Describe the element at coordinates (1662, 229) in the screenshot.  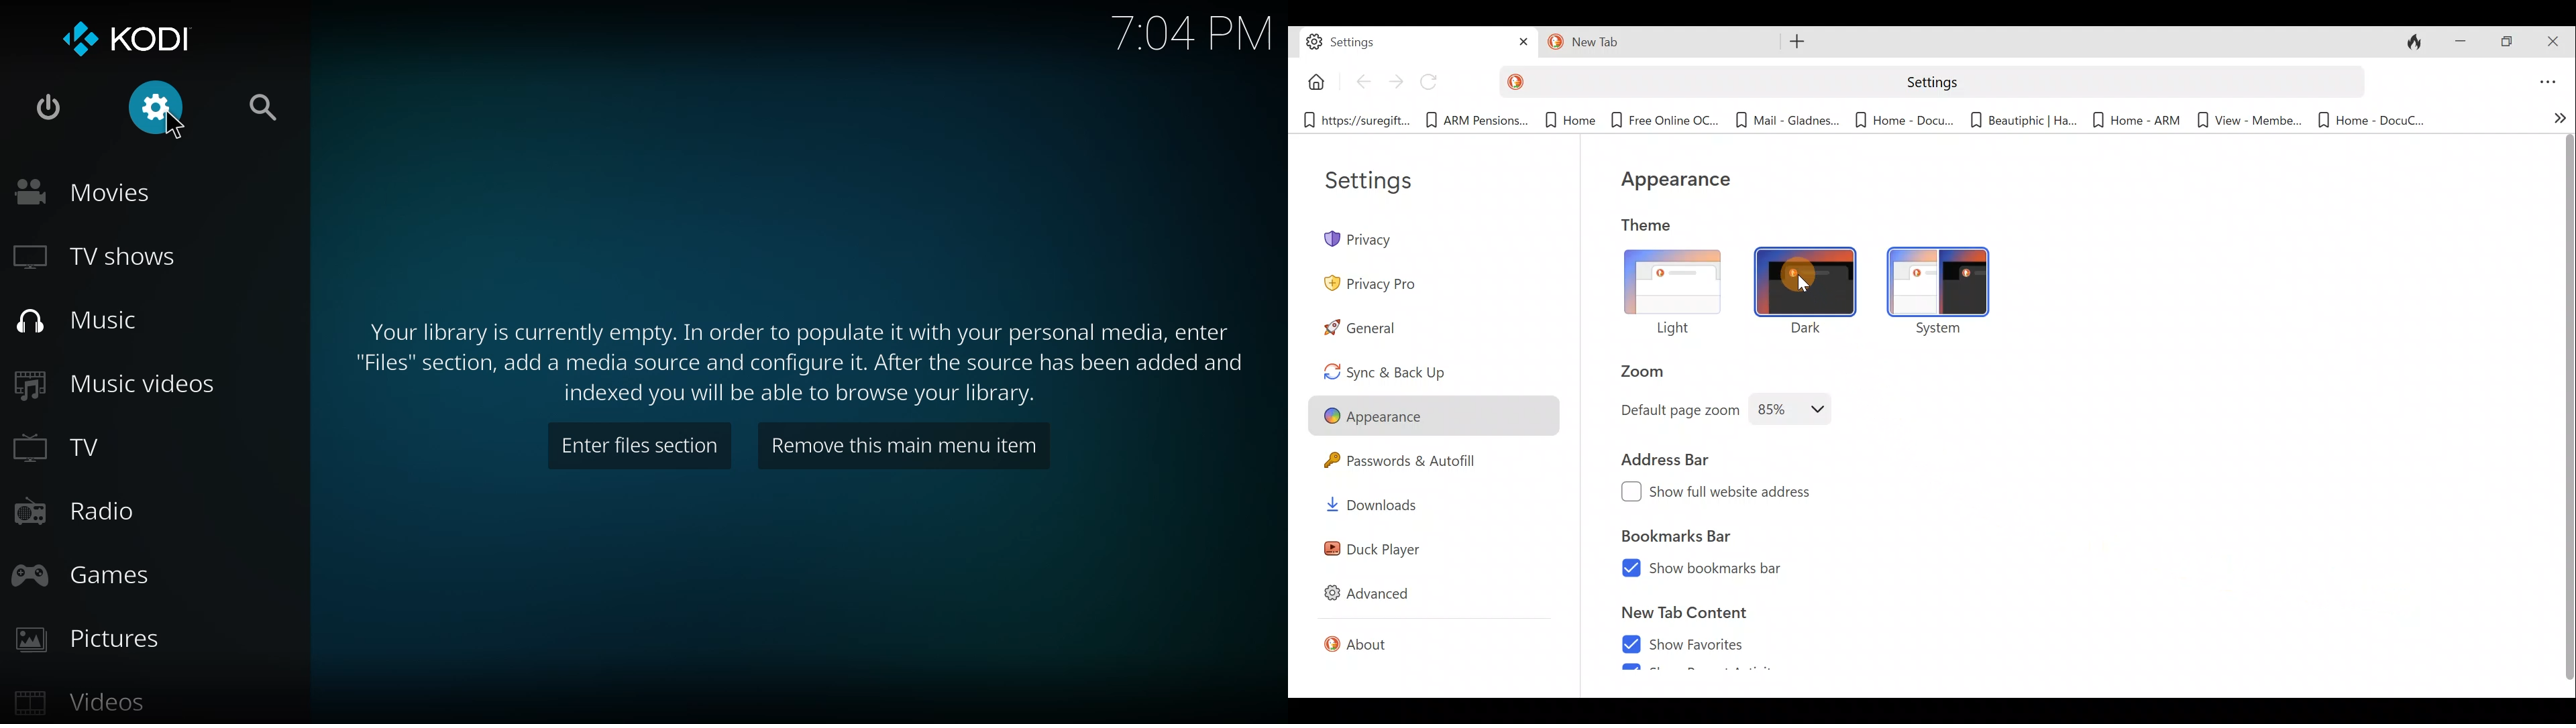
I see `Theme` at that location.